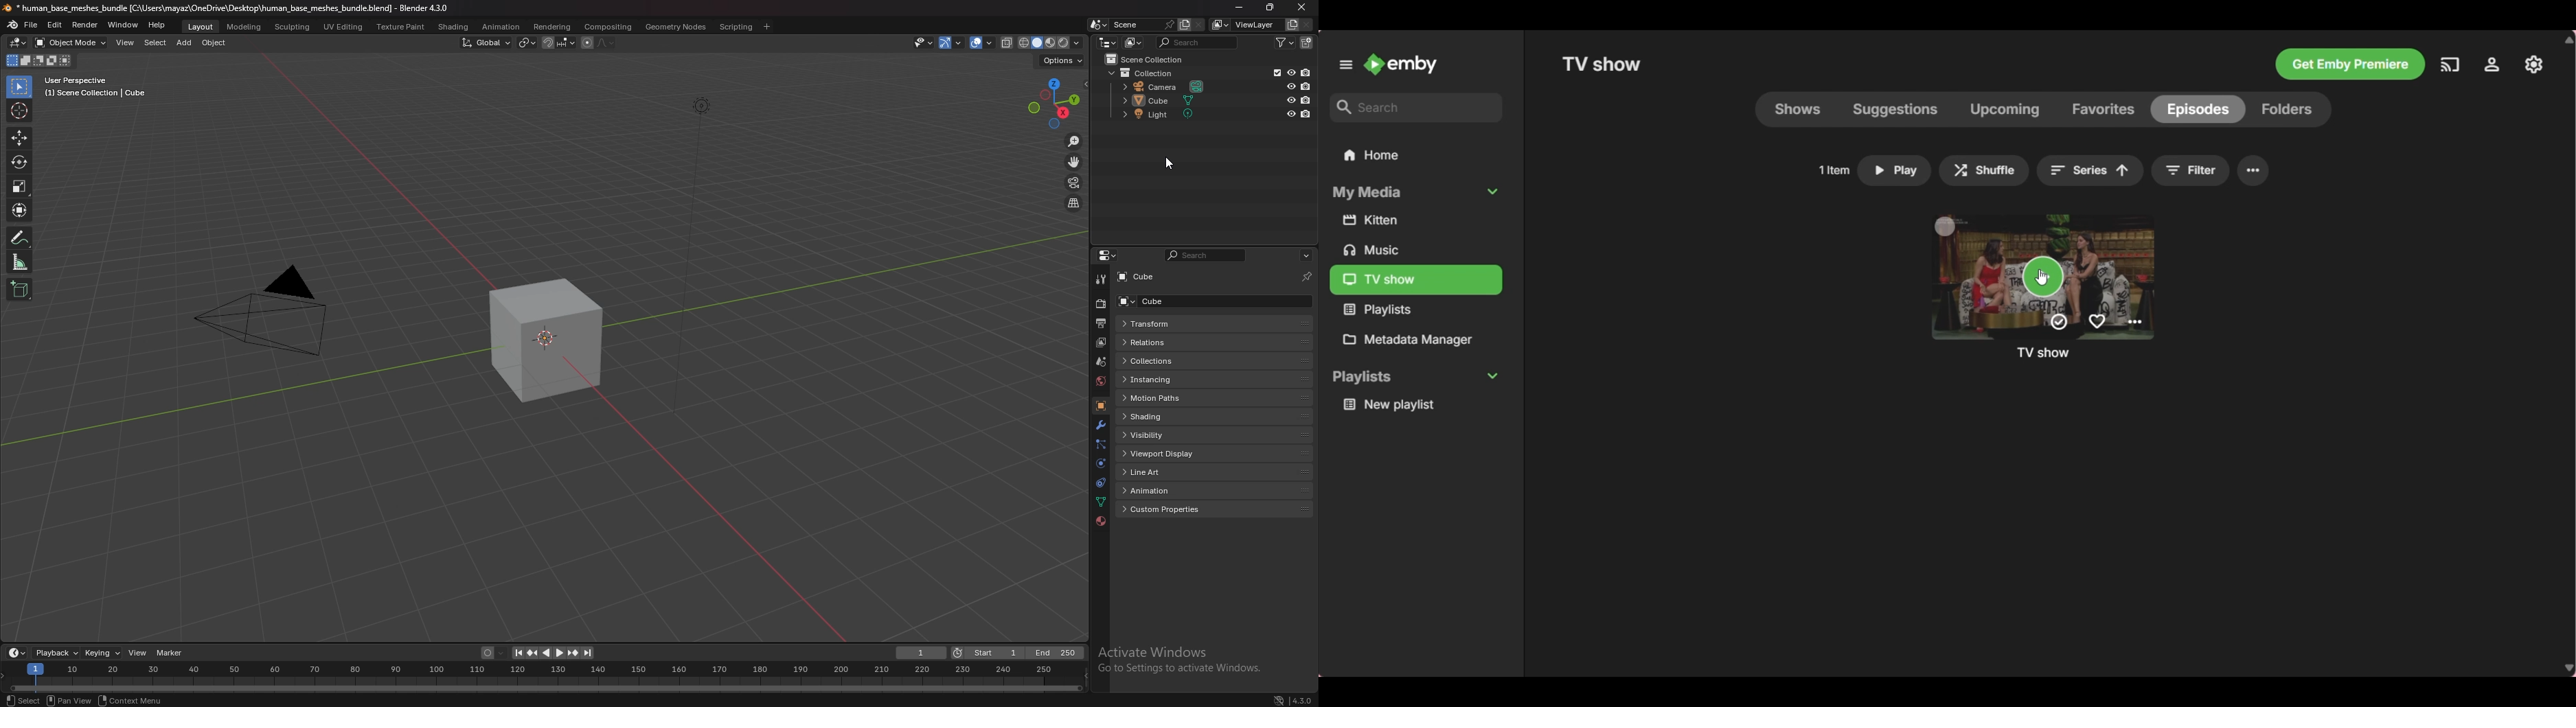 Image resolution: width=2576 pixels, height=728 pixels. What do you see at coordinates (701, 106) in the screenshot?
I see `lighting` at bounding box center [701, 106].